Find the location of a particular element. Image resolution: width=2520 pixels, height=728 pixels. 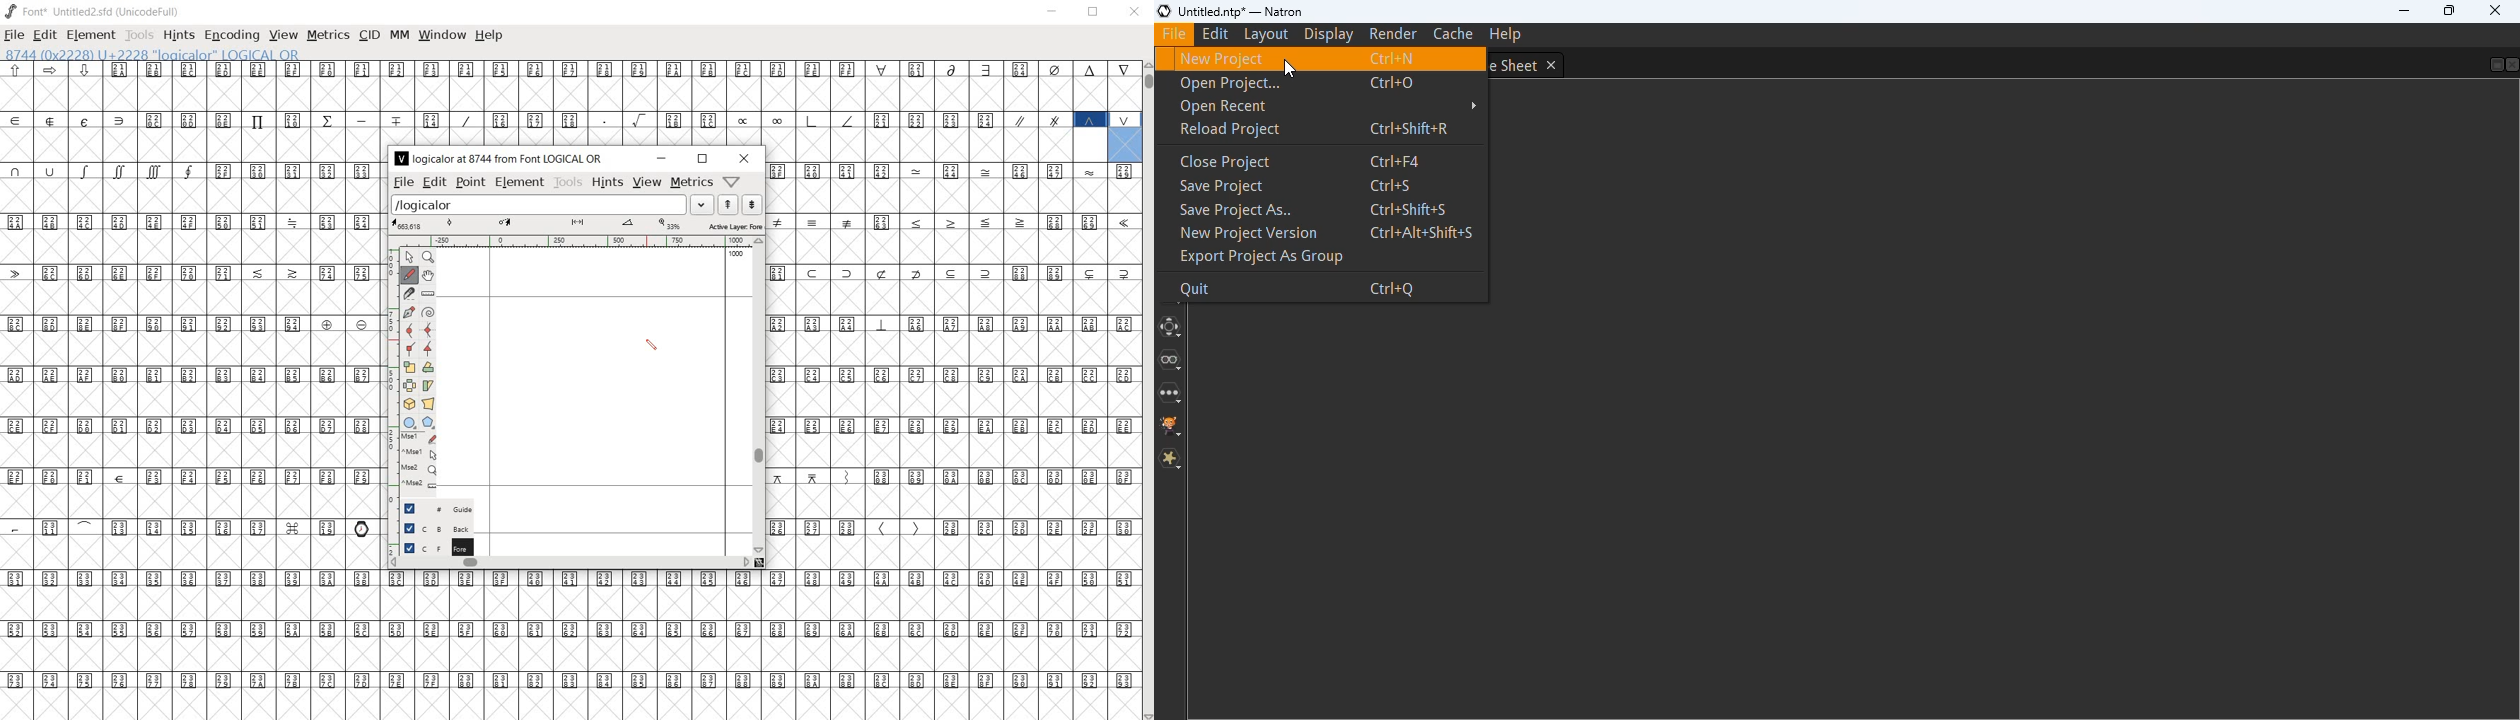

background layer is located at coordinates (429, 527).